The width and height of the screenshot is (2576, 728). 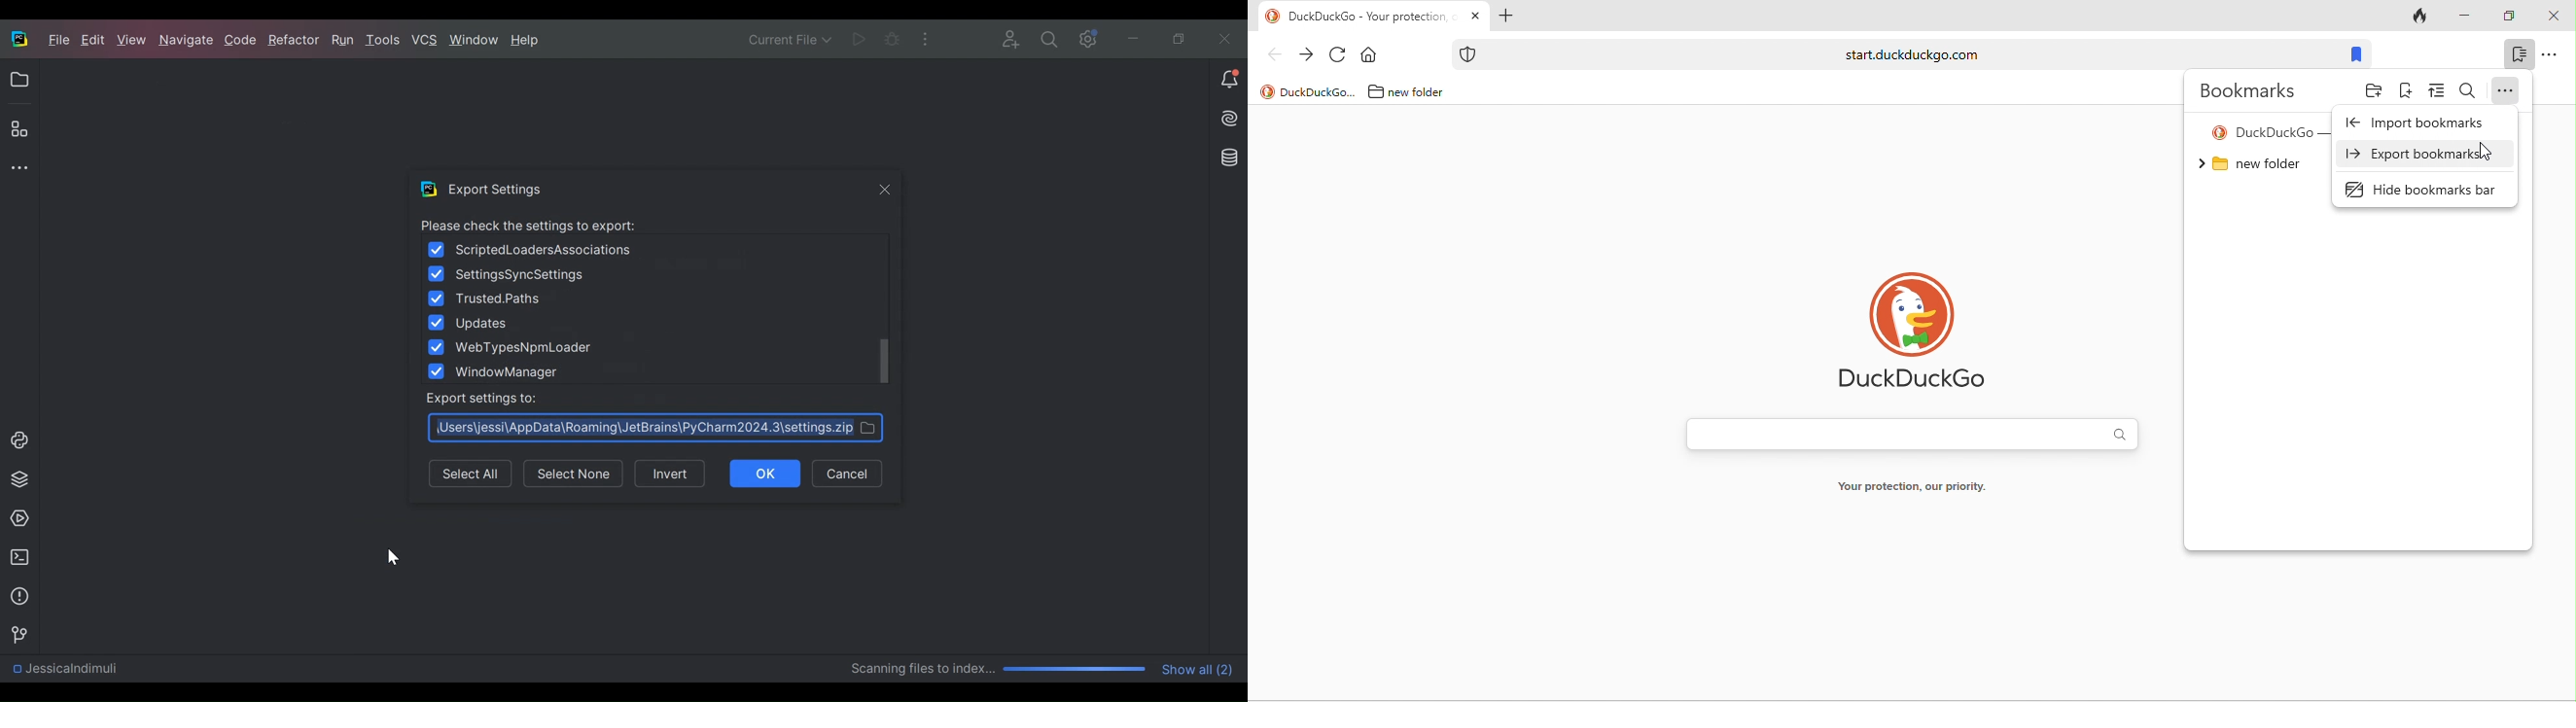 What do you see at coordinates (2465, 17) in the screenshot?
I see `minimize` at bounding box center [2465, 17].